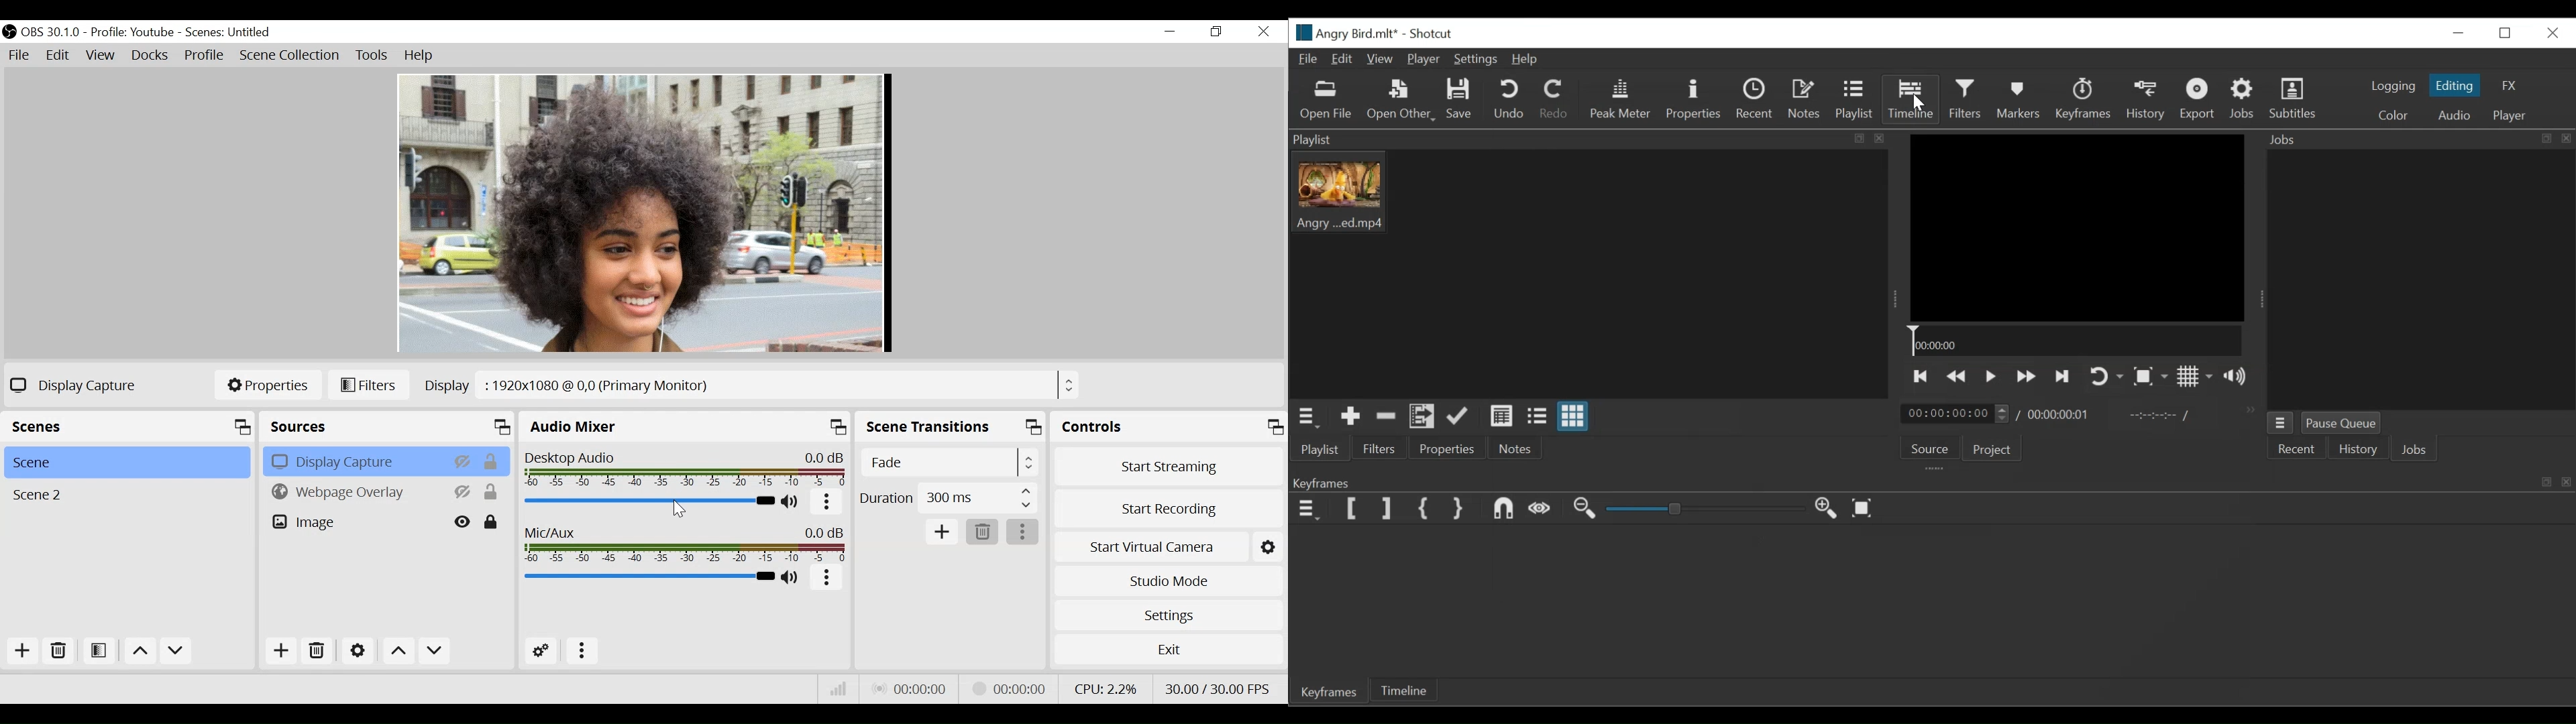 This screenshot has height=728, width=2576. I want to click on Jobs, so click(2414, 451).